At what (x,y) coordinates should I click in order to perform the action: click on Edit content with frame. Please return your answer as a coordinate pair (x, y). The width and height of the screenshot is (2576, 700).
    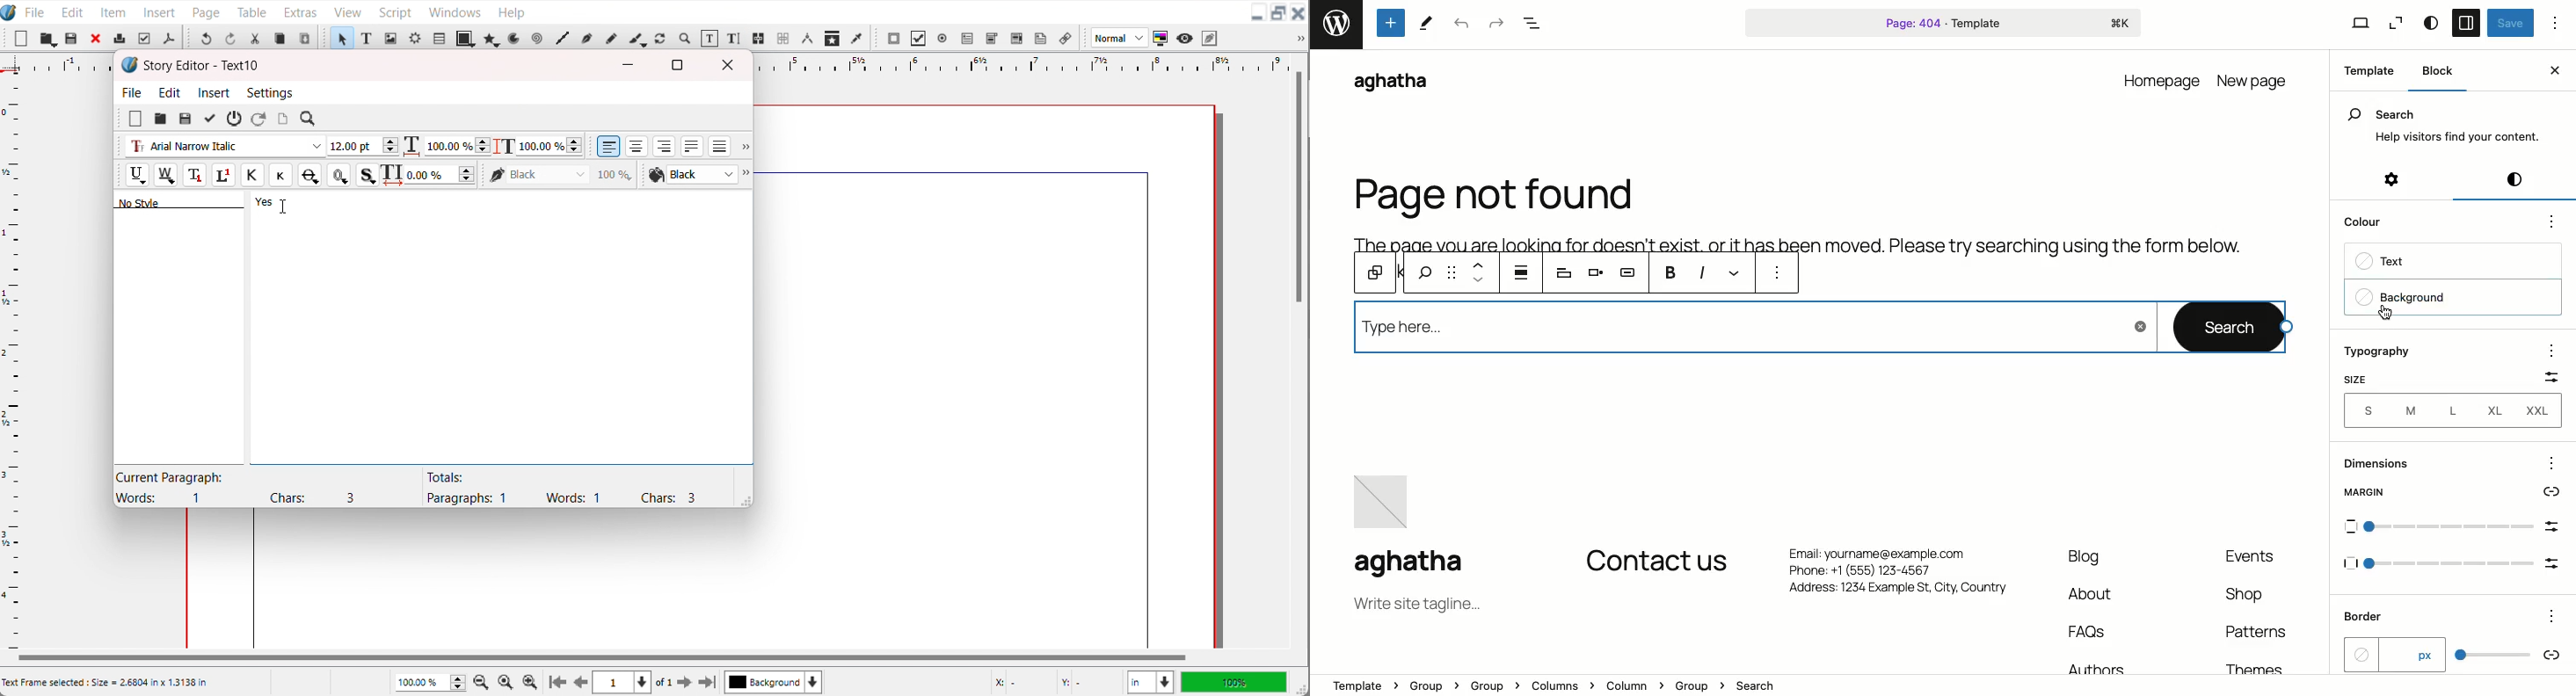
    Looking at the image, I should click on (710, 38).